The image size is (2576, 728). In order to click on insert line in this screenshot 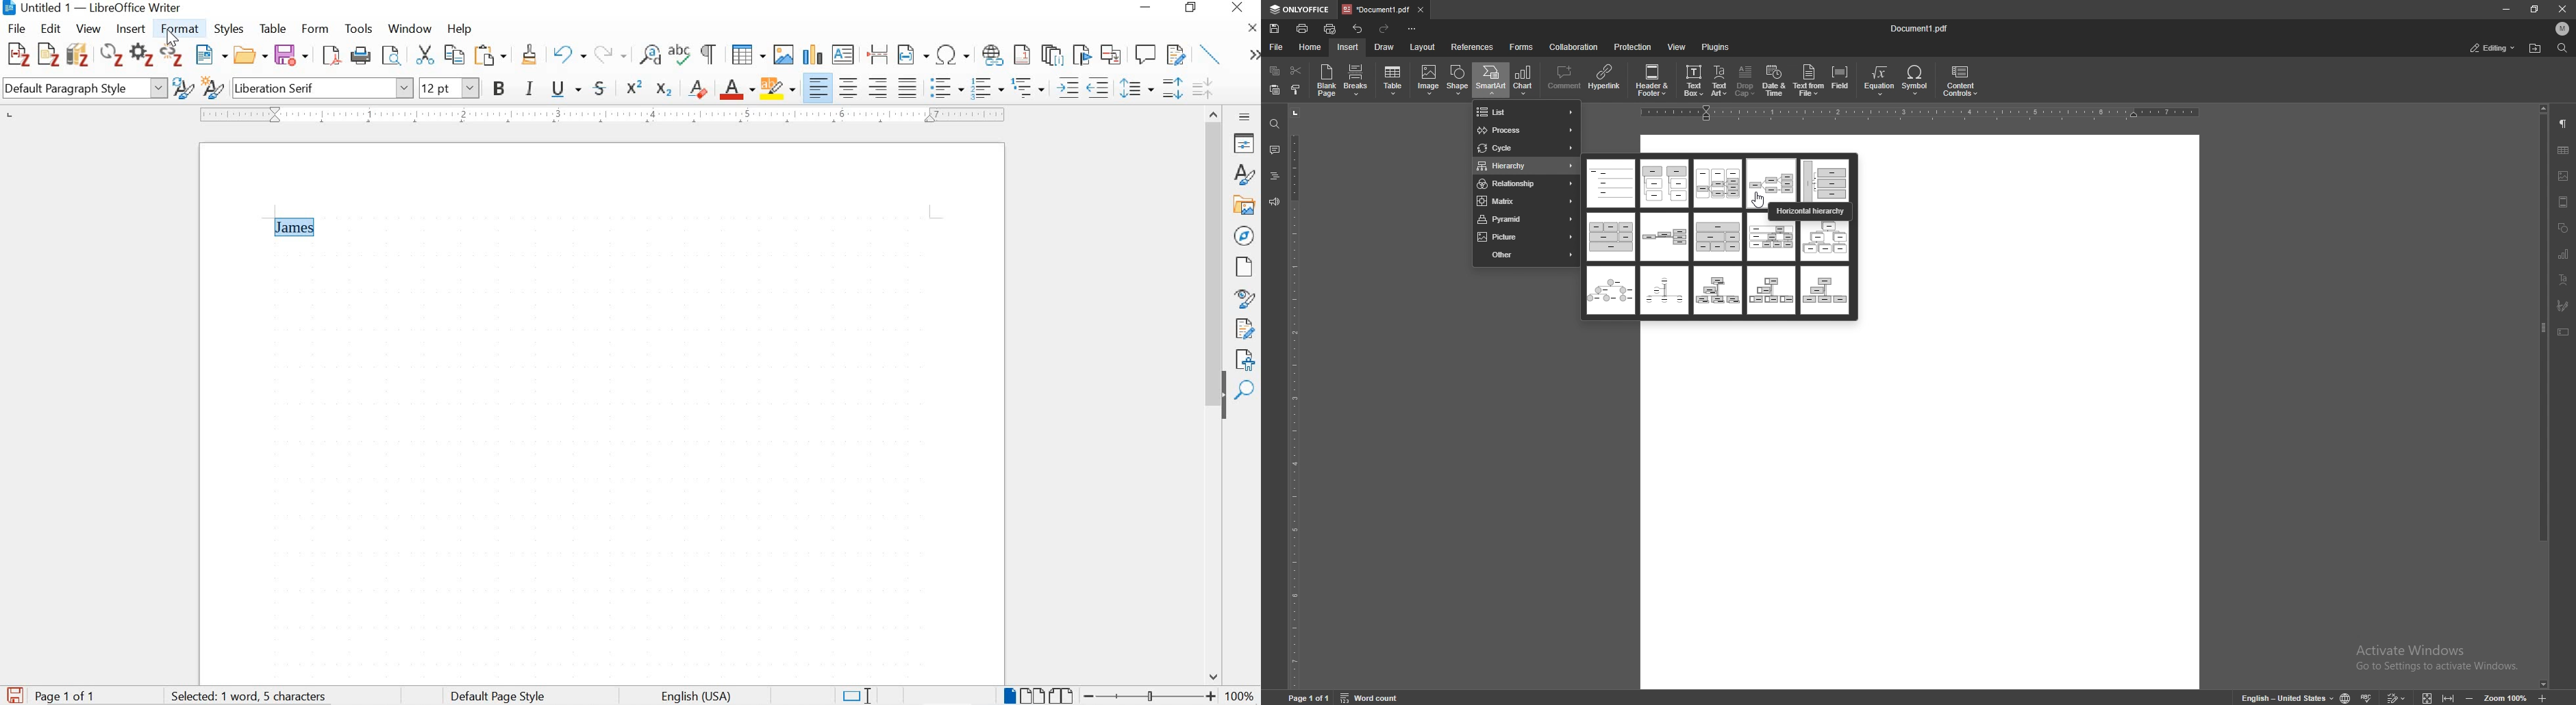, I will do `click(1211, 54)`.